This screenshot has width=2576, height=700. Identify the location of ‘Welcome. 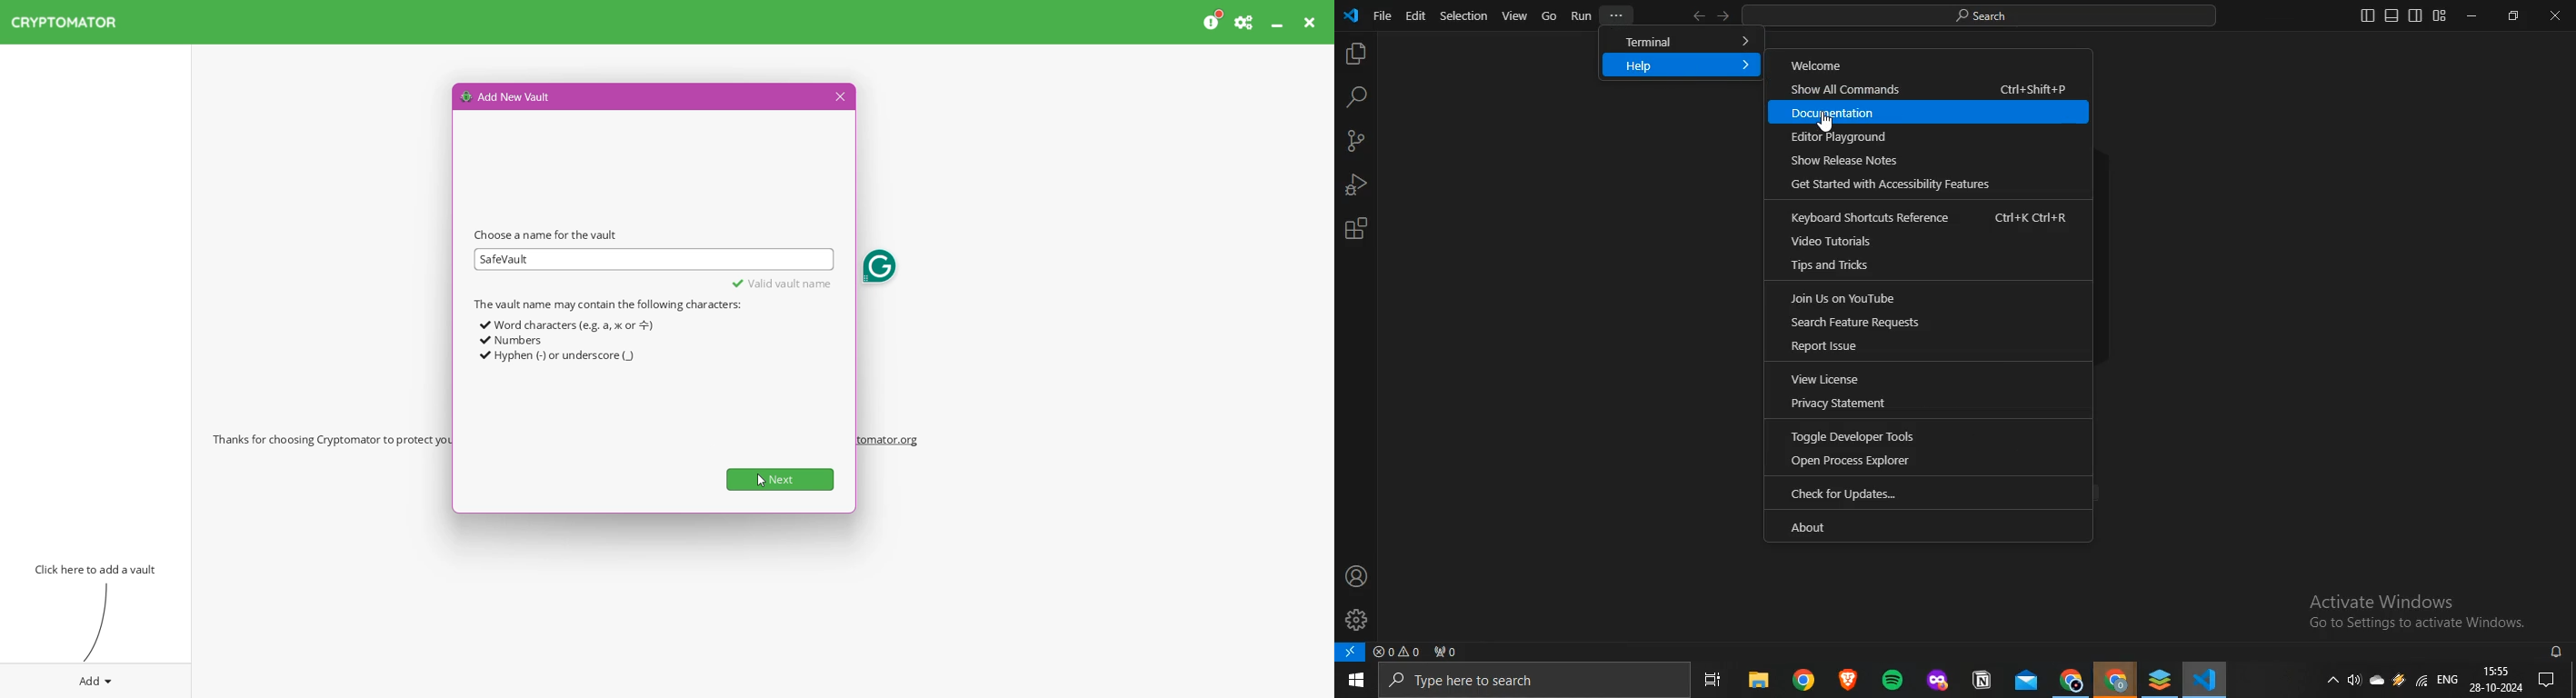
(1932, 63).